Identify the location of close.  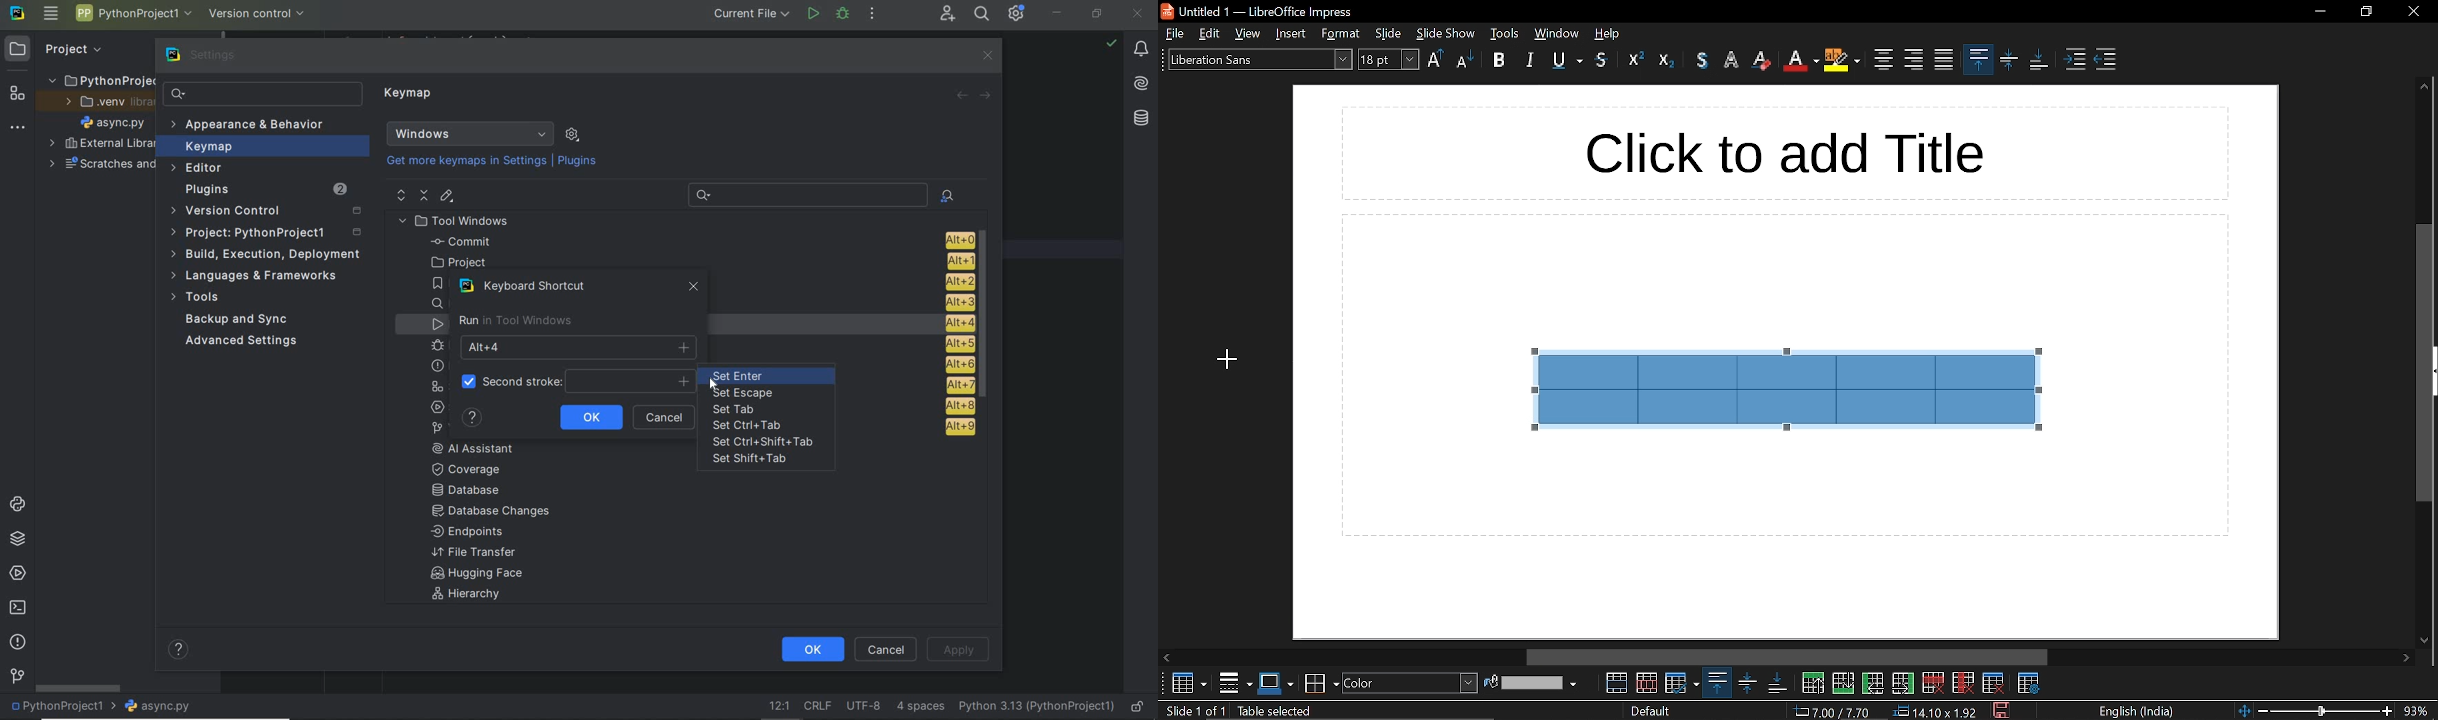
(2408, 12).